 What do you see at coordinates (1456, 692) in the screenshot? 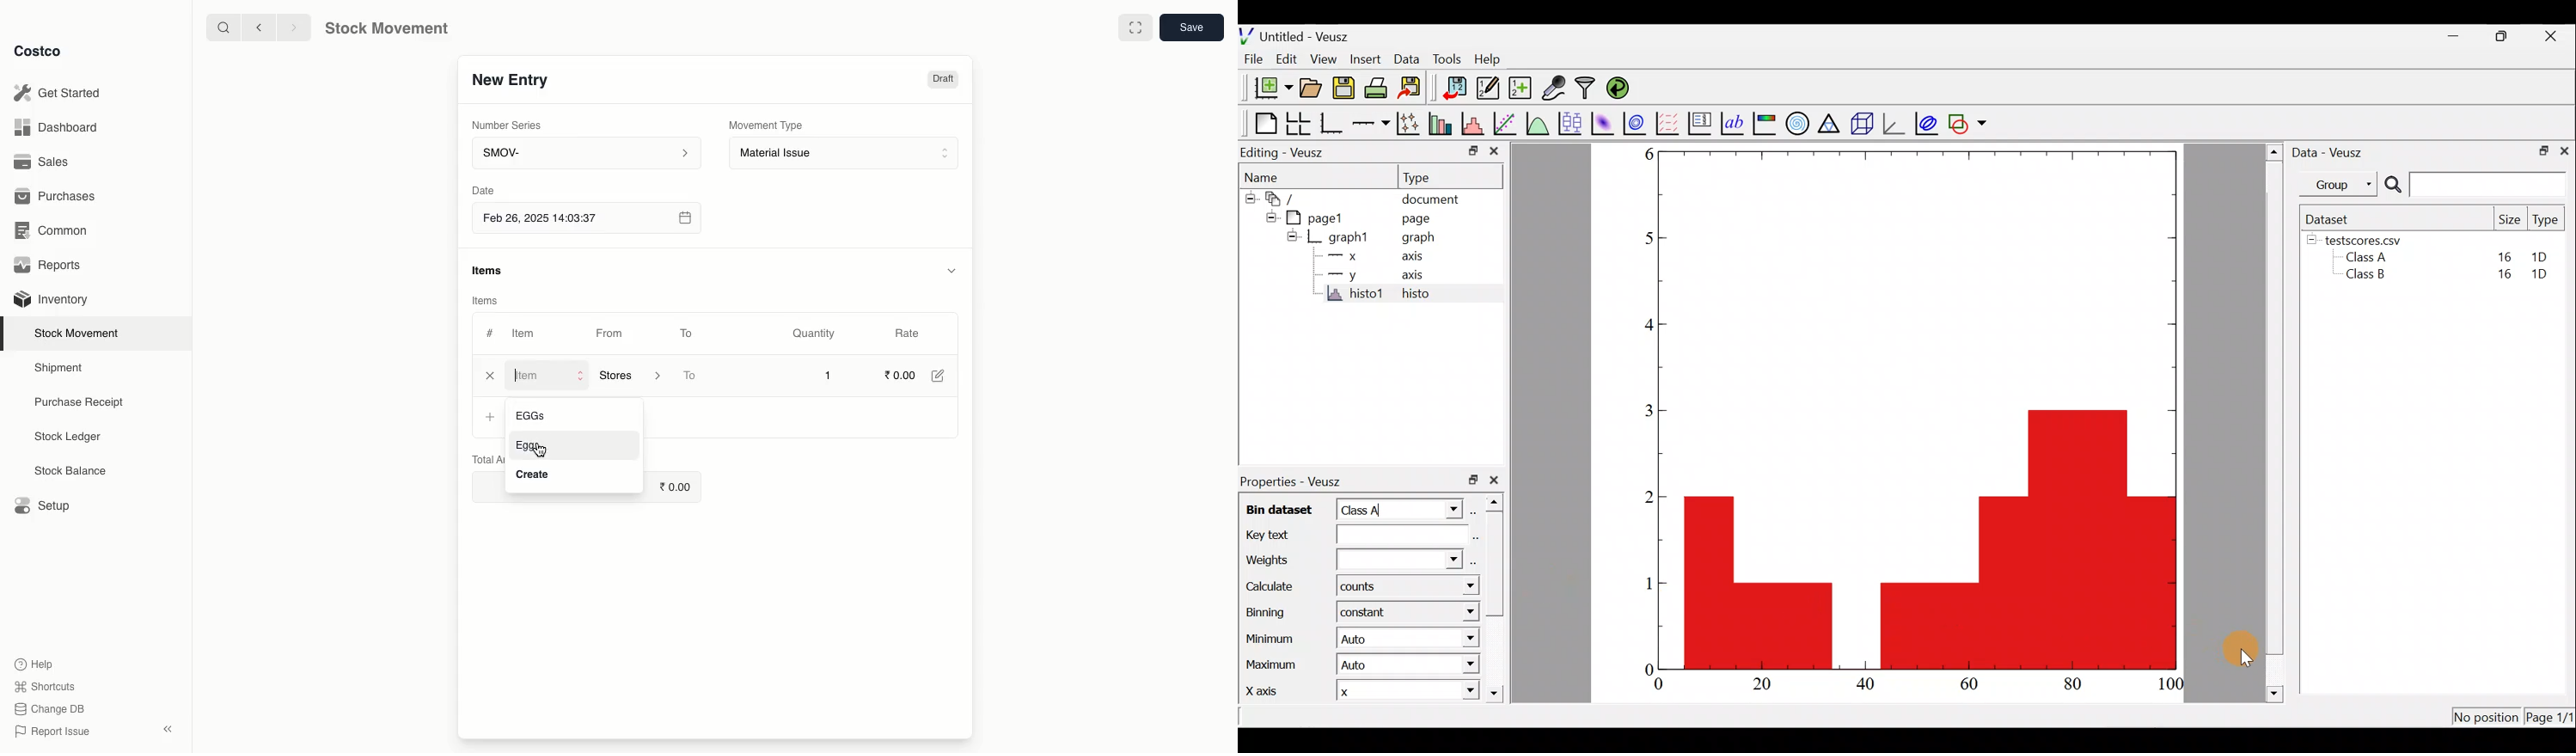
I see `X axis dropdown` at bounding box center [1456, 692].